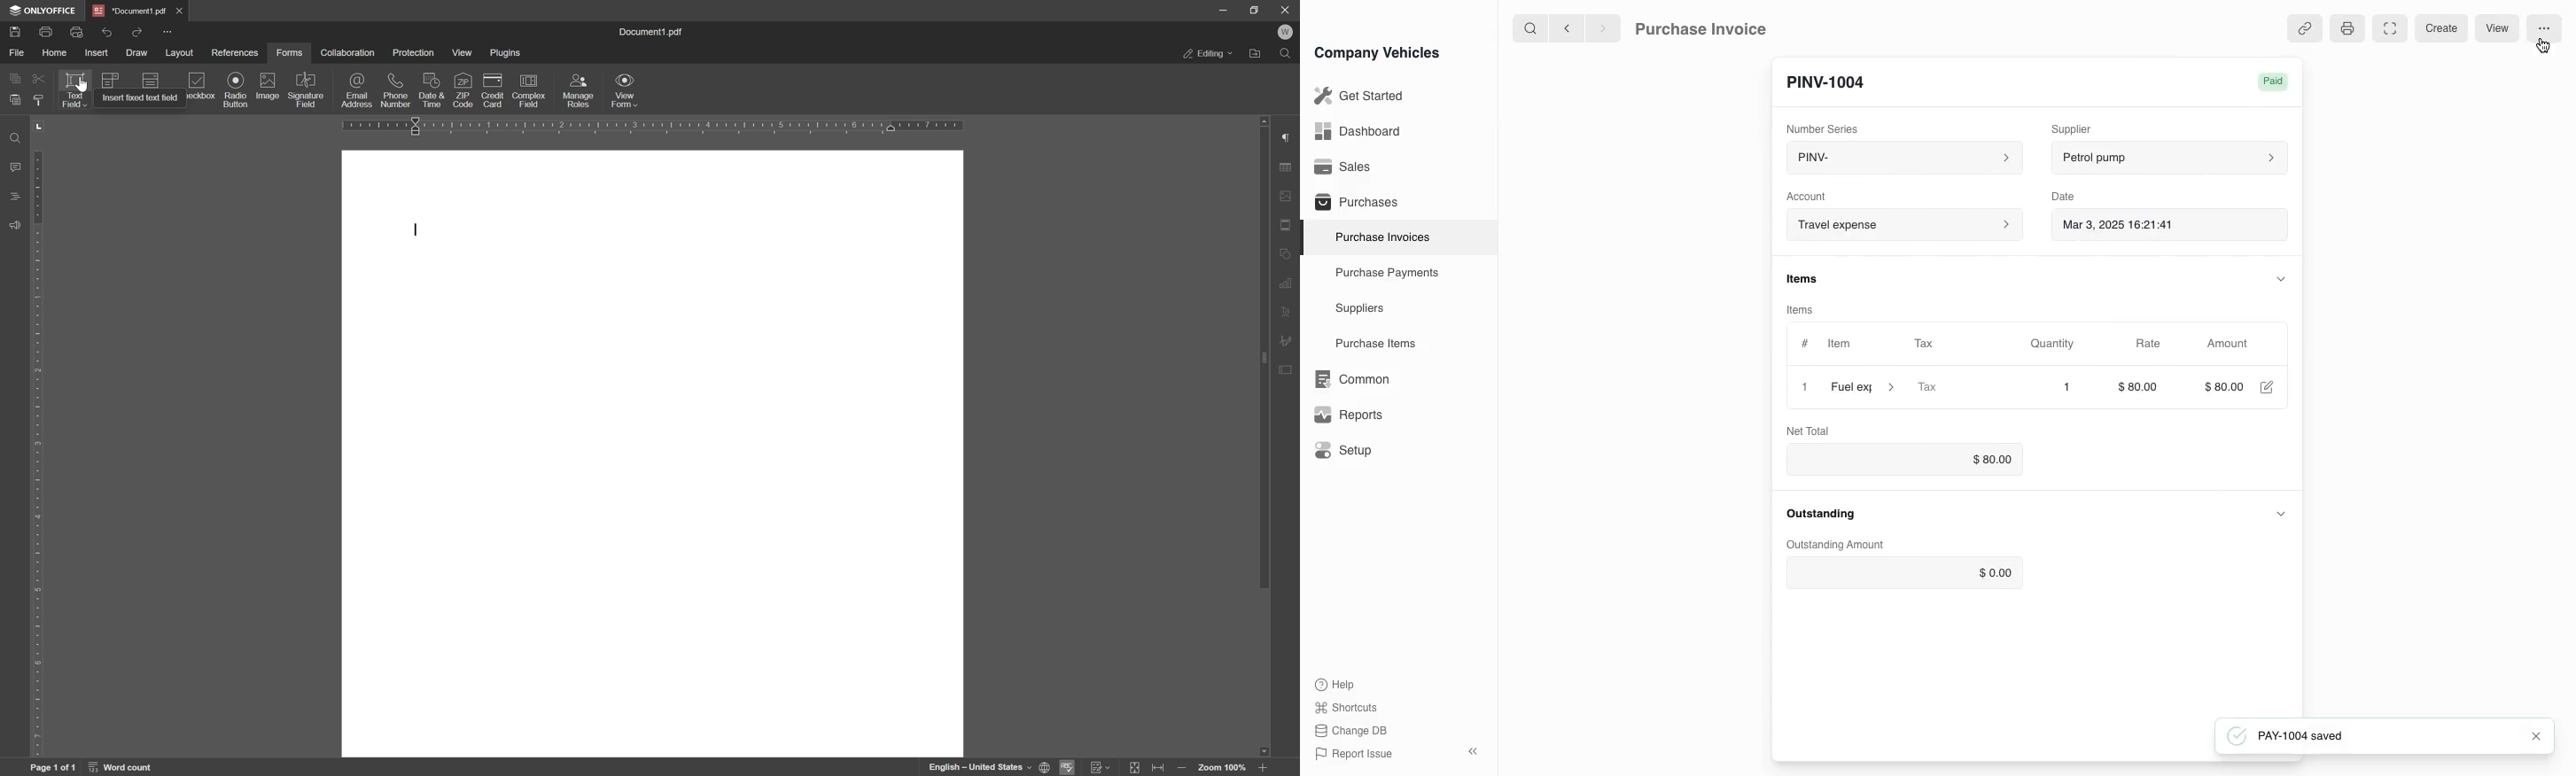 Image resolution: width=2576 pixels, height=784 pixels. Describe the element at coordinates (1287, 253) in the screenshot. I see `shape settings` at that location.